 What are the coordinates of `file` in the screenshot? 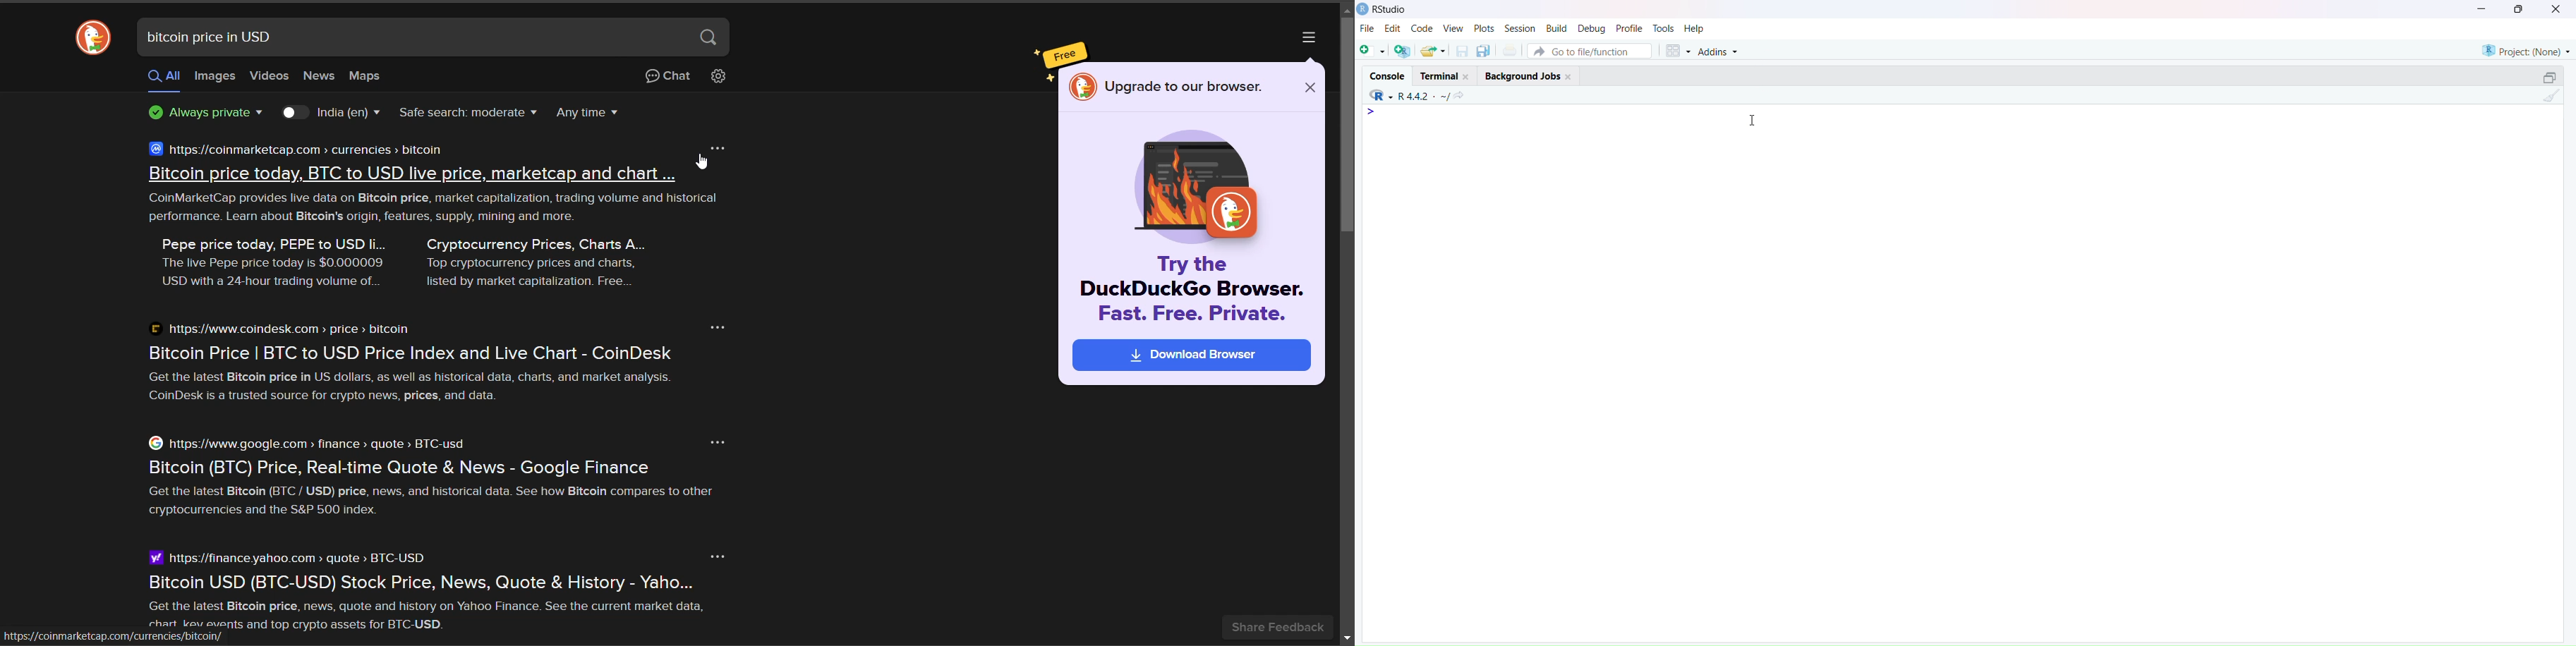 It's located at (1369, 28).